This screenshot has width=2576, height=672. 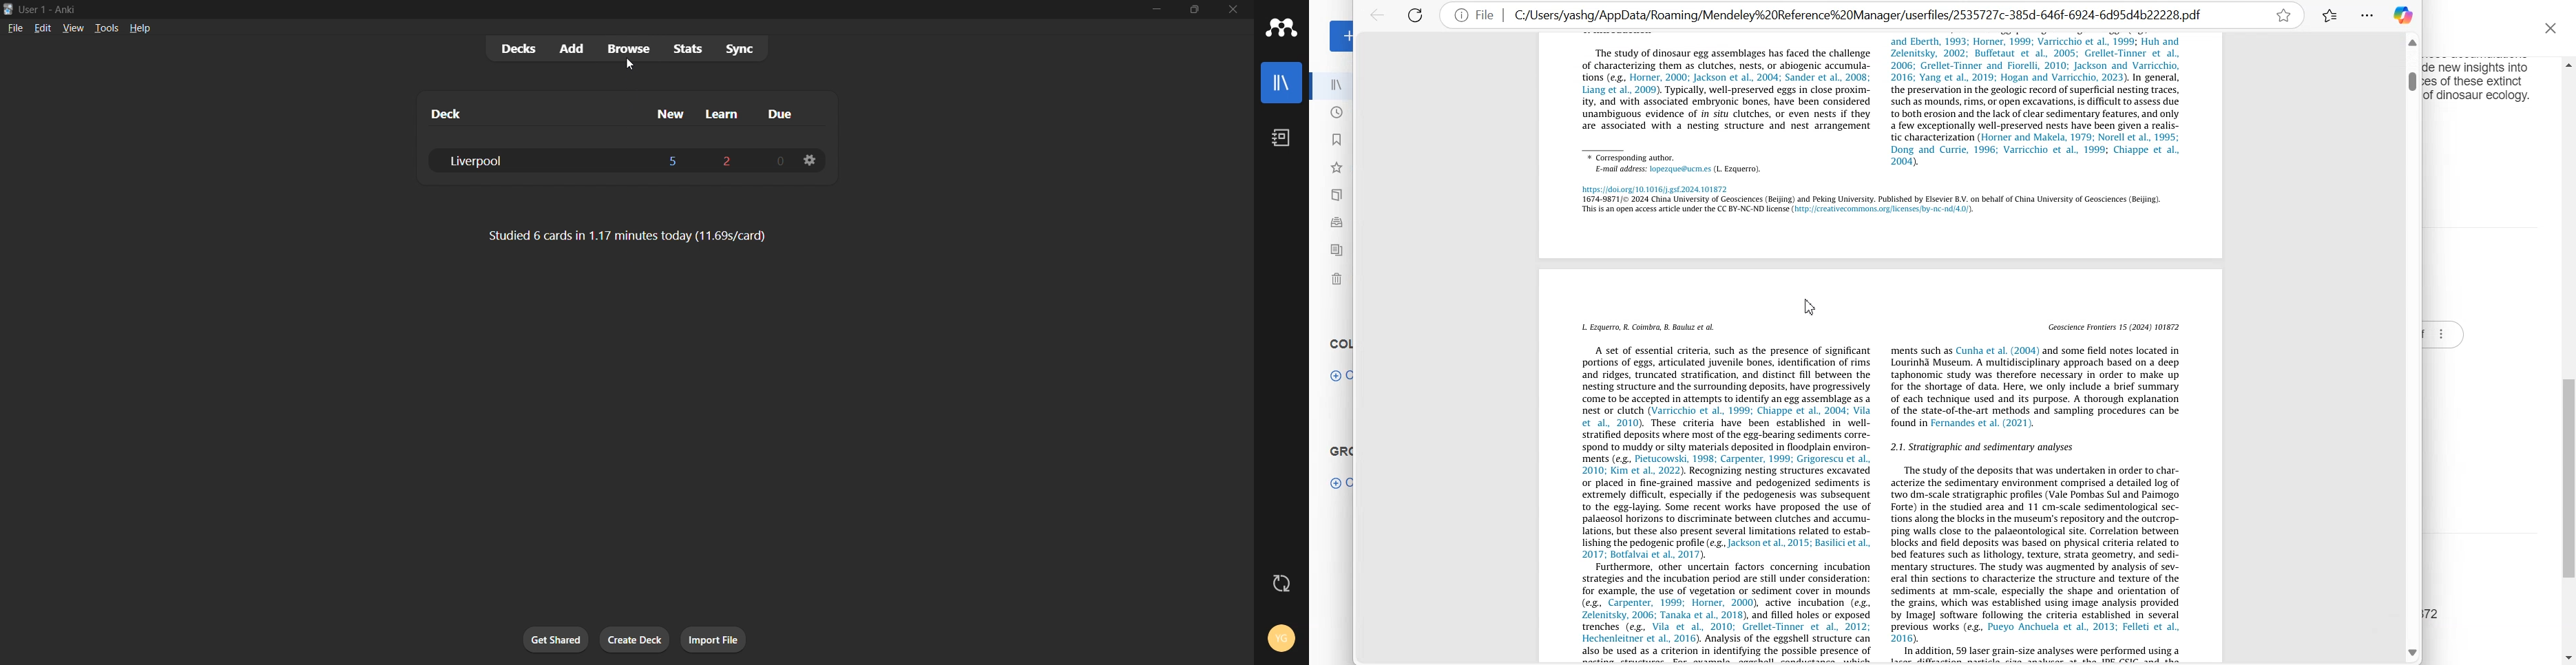 I want to click on help, so click(x=139, y=27).